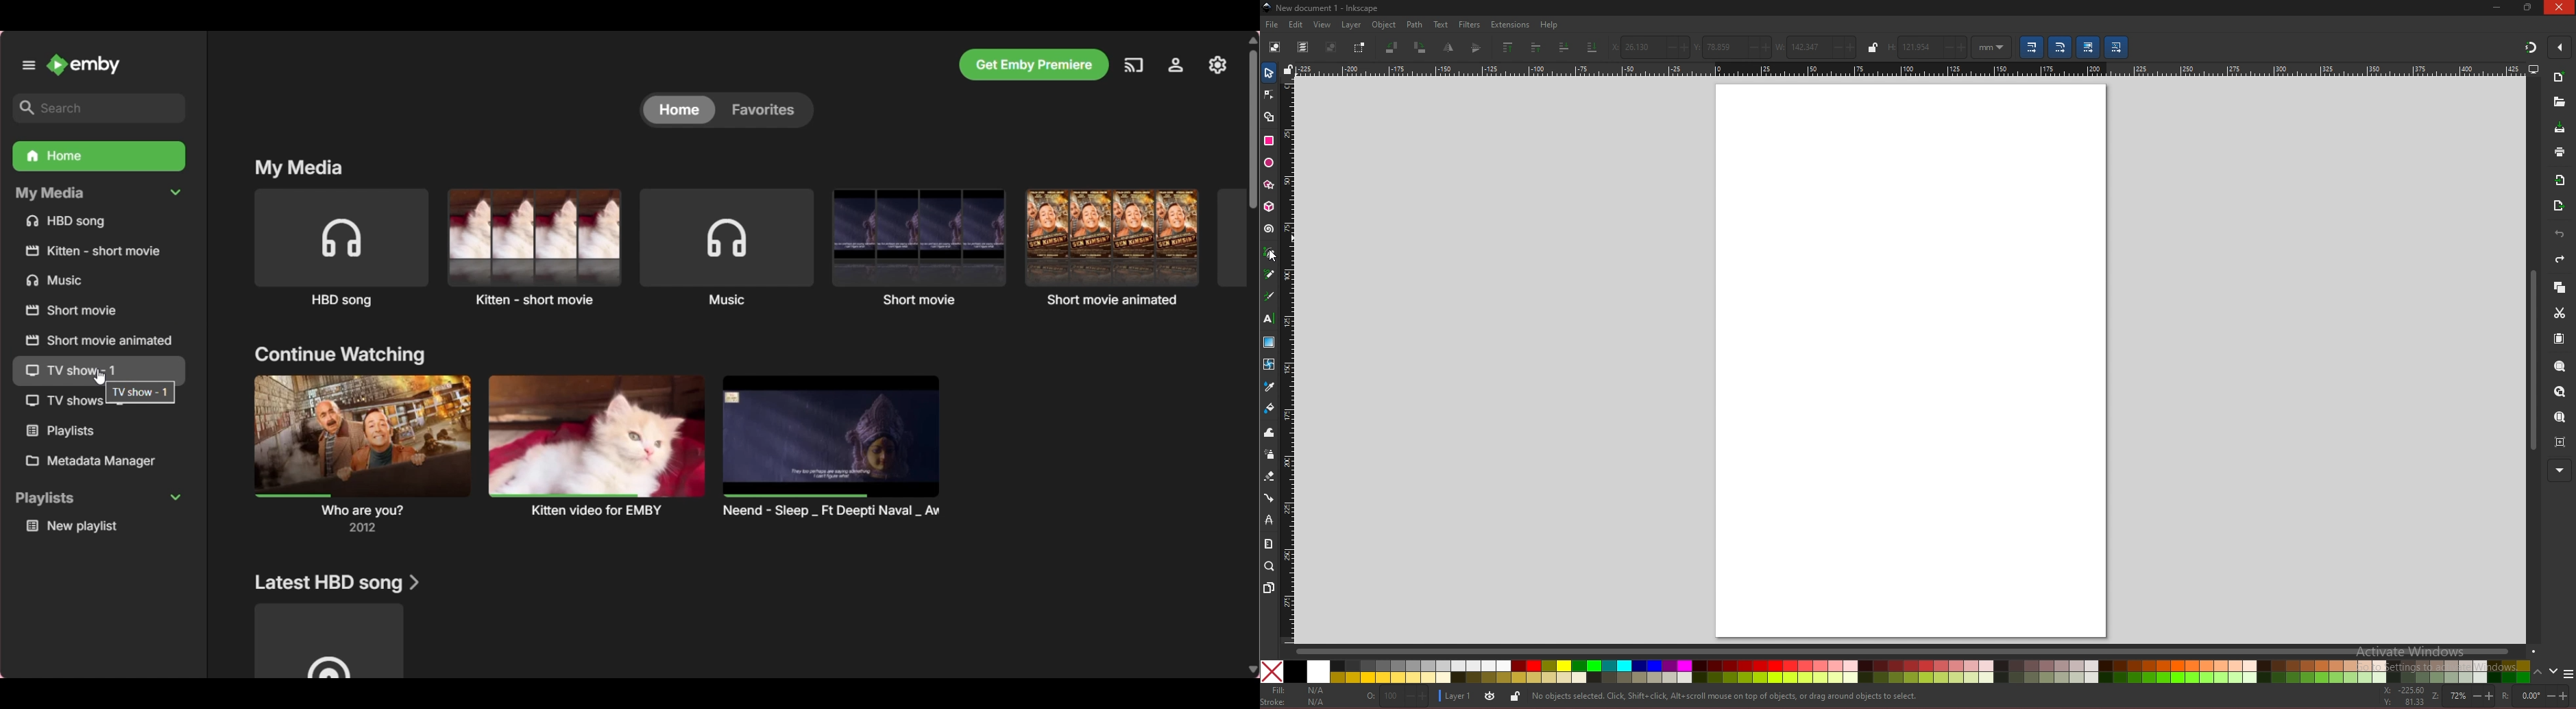 The width and height of the screenshot is (2576, 728). Describe the element at coordinates (1272, 25) in the screenshot. I see `file` at that location.